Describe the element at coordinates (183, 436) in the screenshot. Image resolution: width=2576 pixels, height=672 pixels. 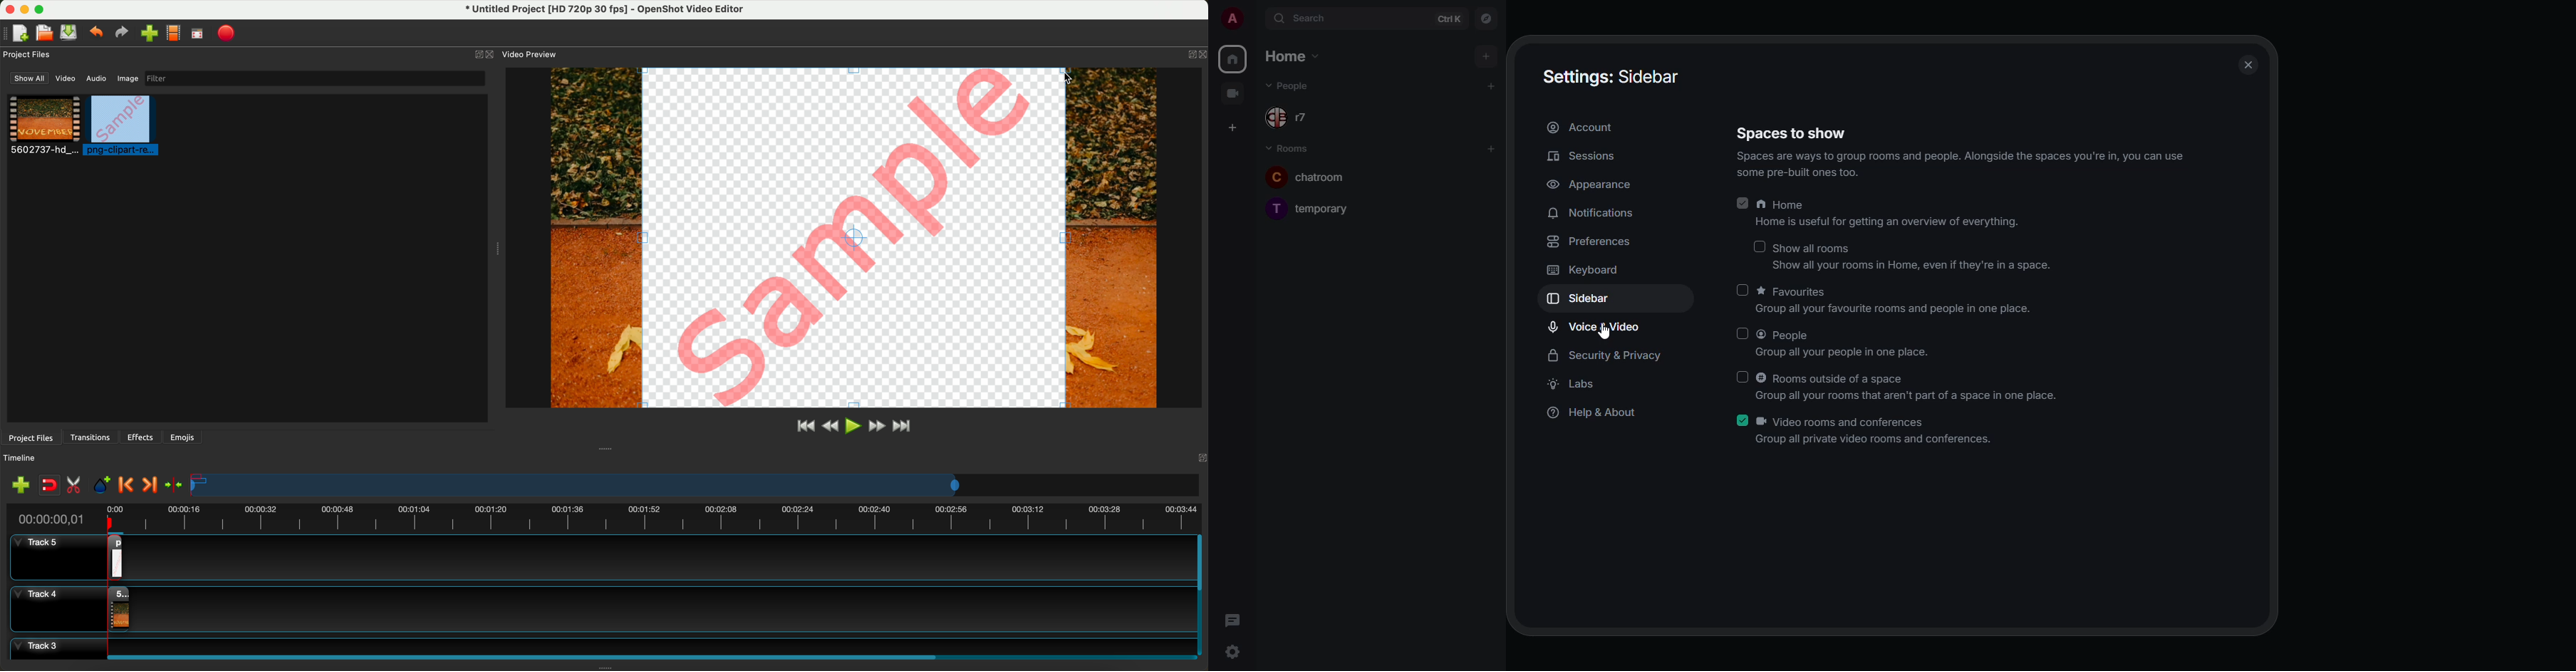
I see `emojis` at that location.